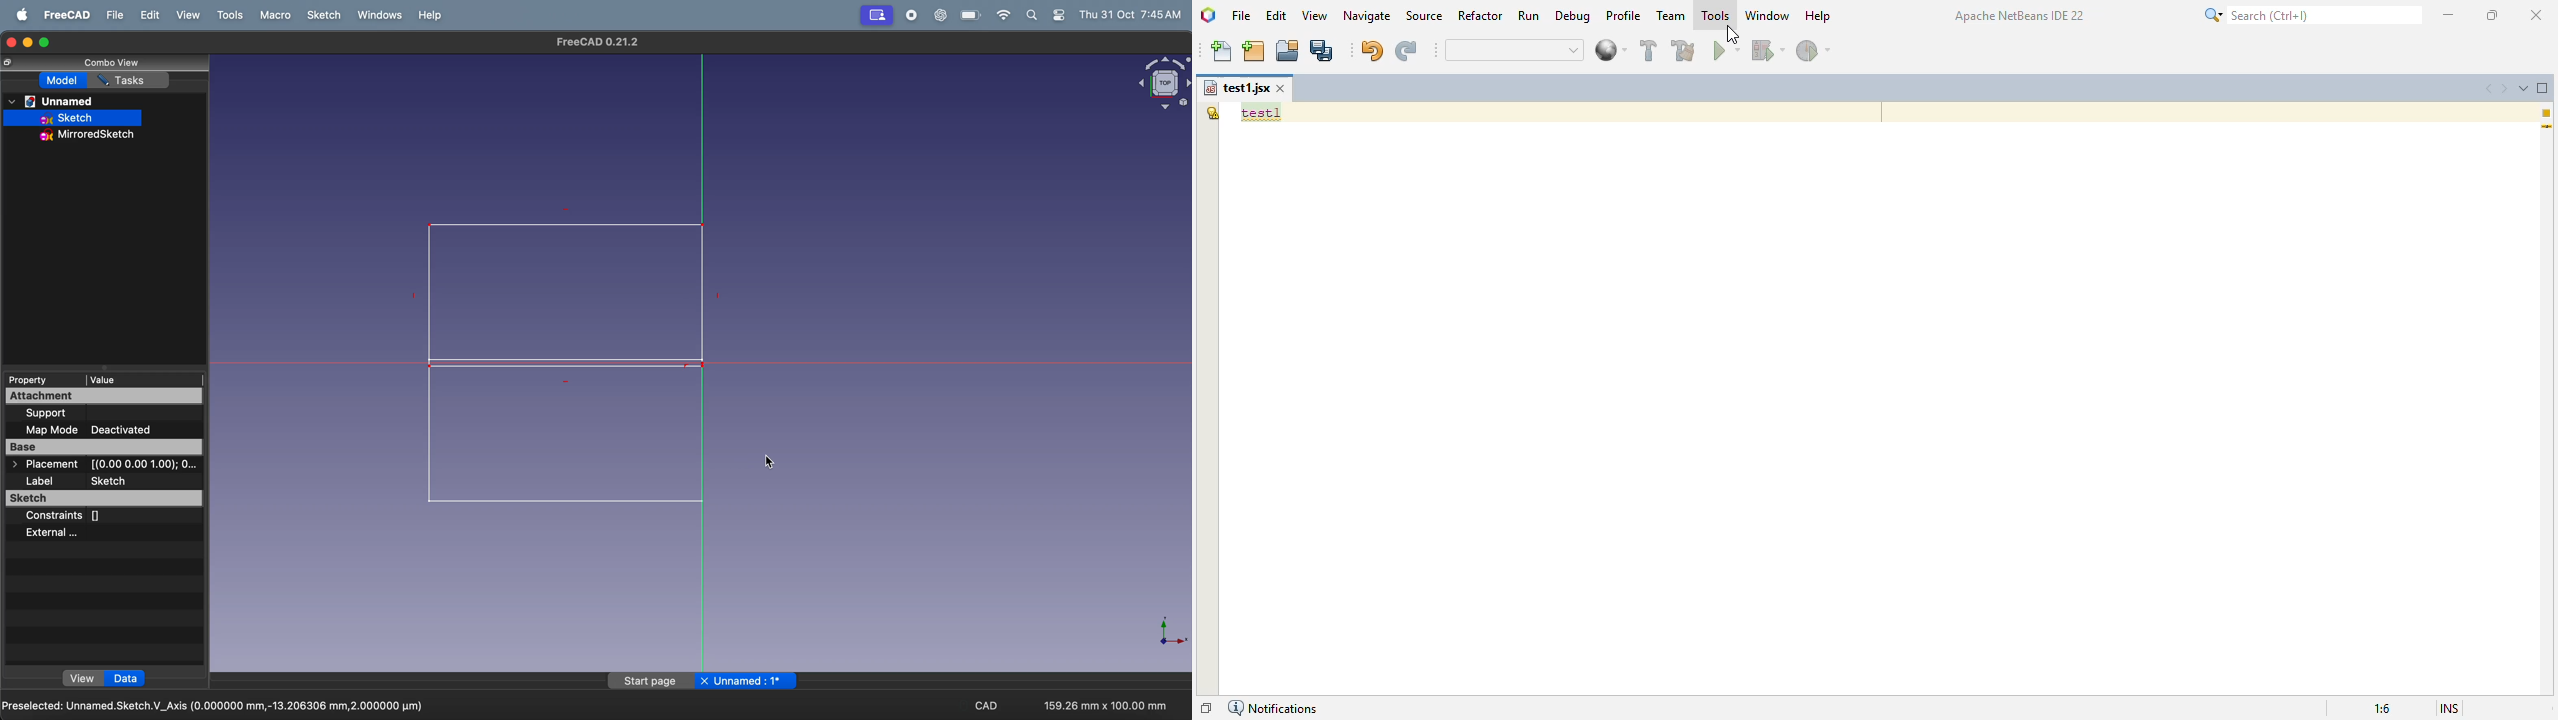 The image size is (2576, 728). What do you see at coordinates (1726, 51) in the screenshot?
I see `run project` at bounding box center [1726, 51].